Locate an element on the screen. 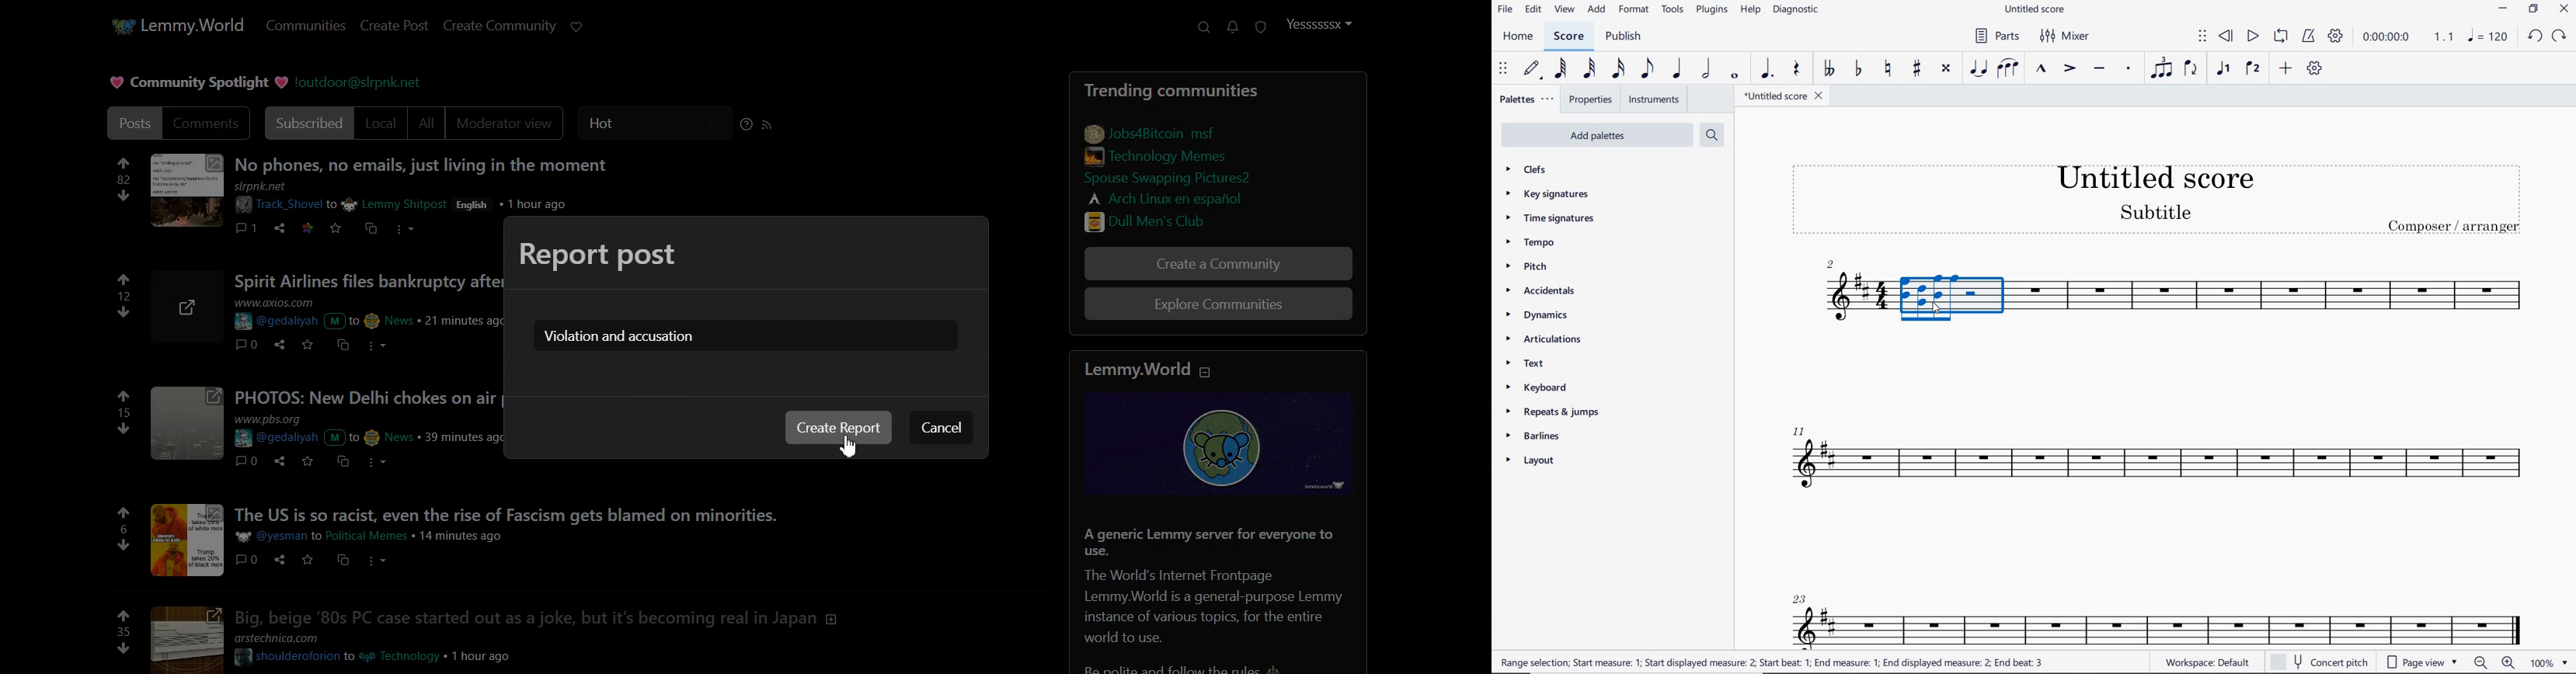  KEYBOARD is located at coordinates (1547, 389).